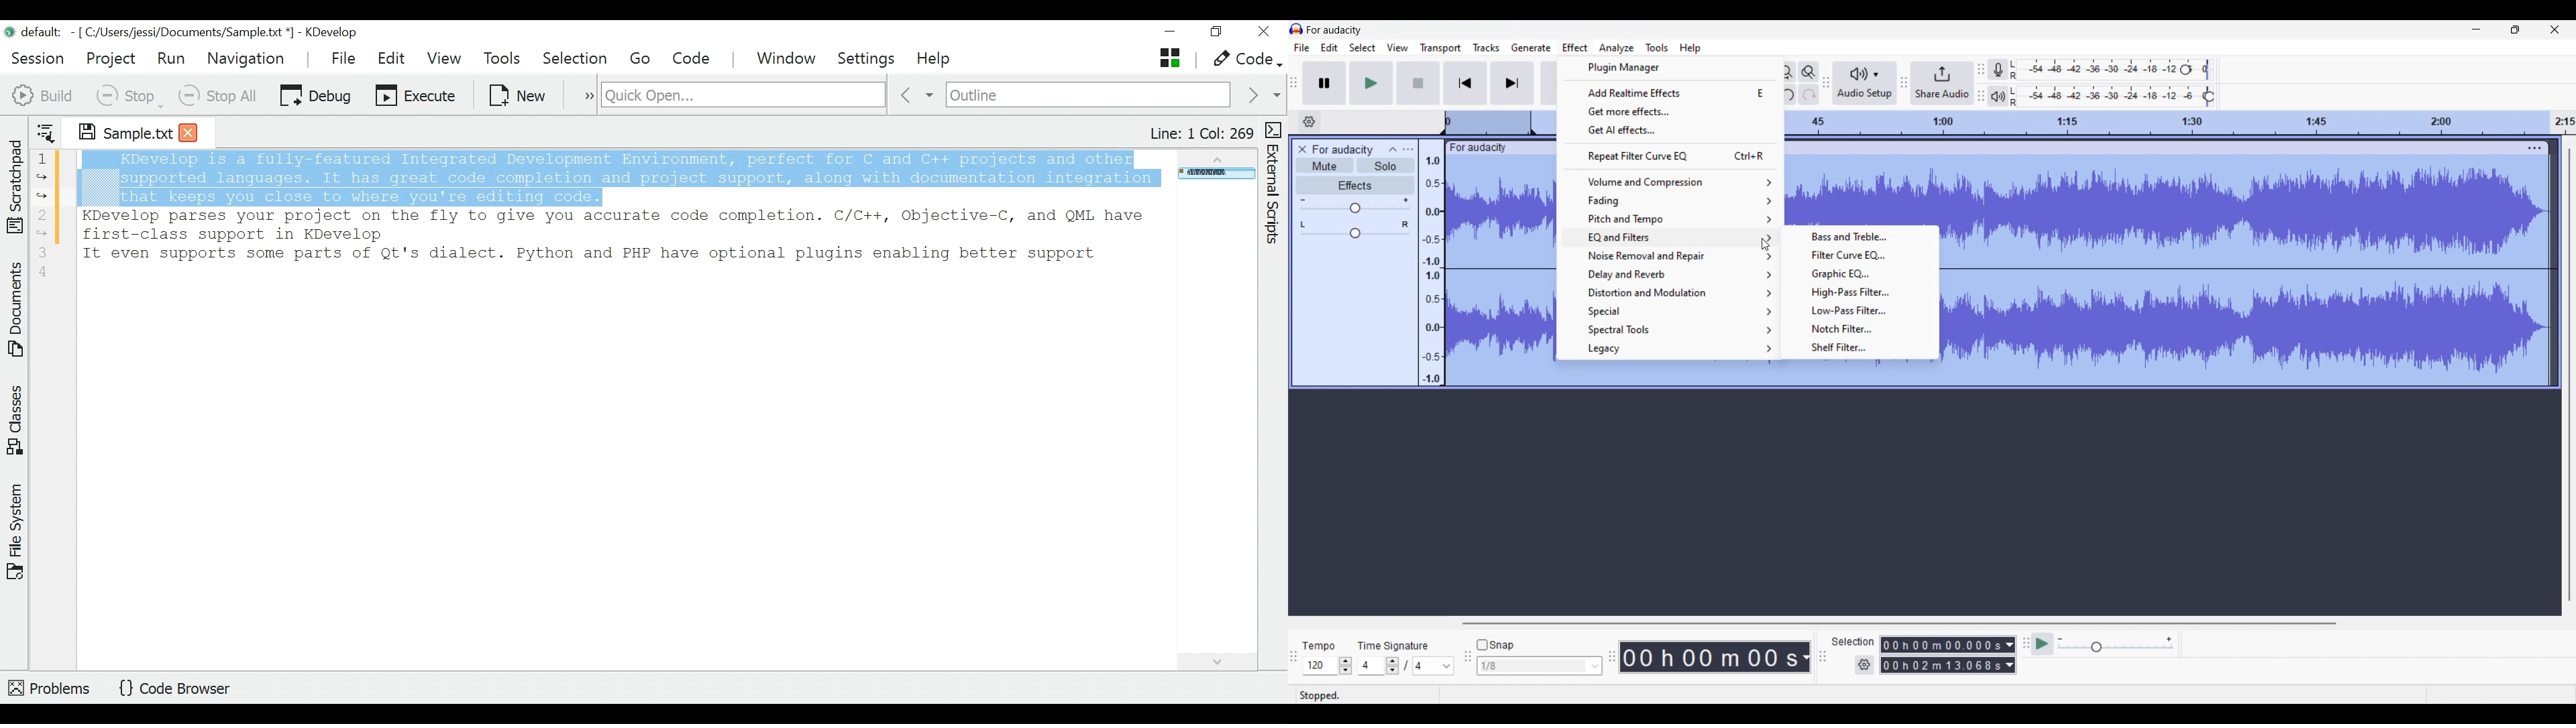 This screenshot has height=728, width=2576. What do you see at coordinates (1533, 666) in the screenshot?
I see `Type in snap` at bounding box center [1533, 666].